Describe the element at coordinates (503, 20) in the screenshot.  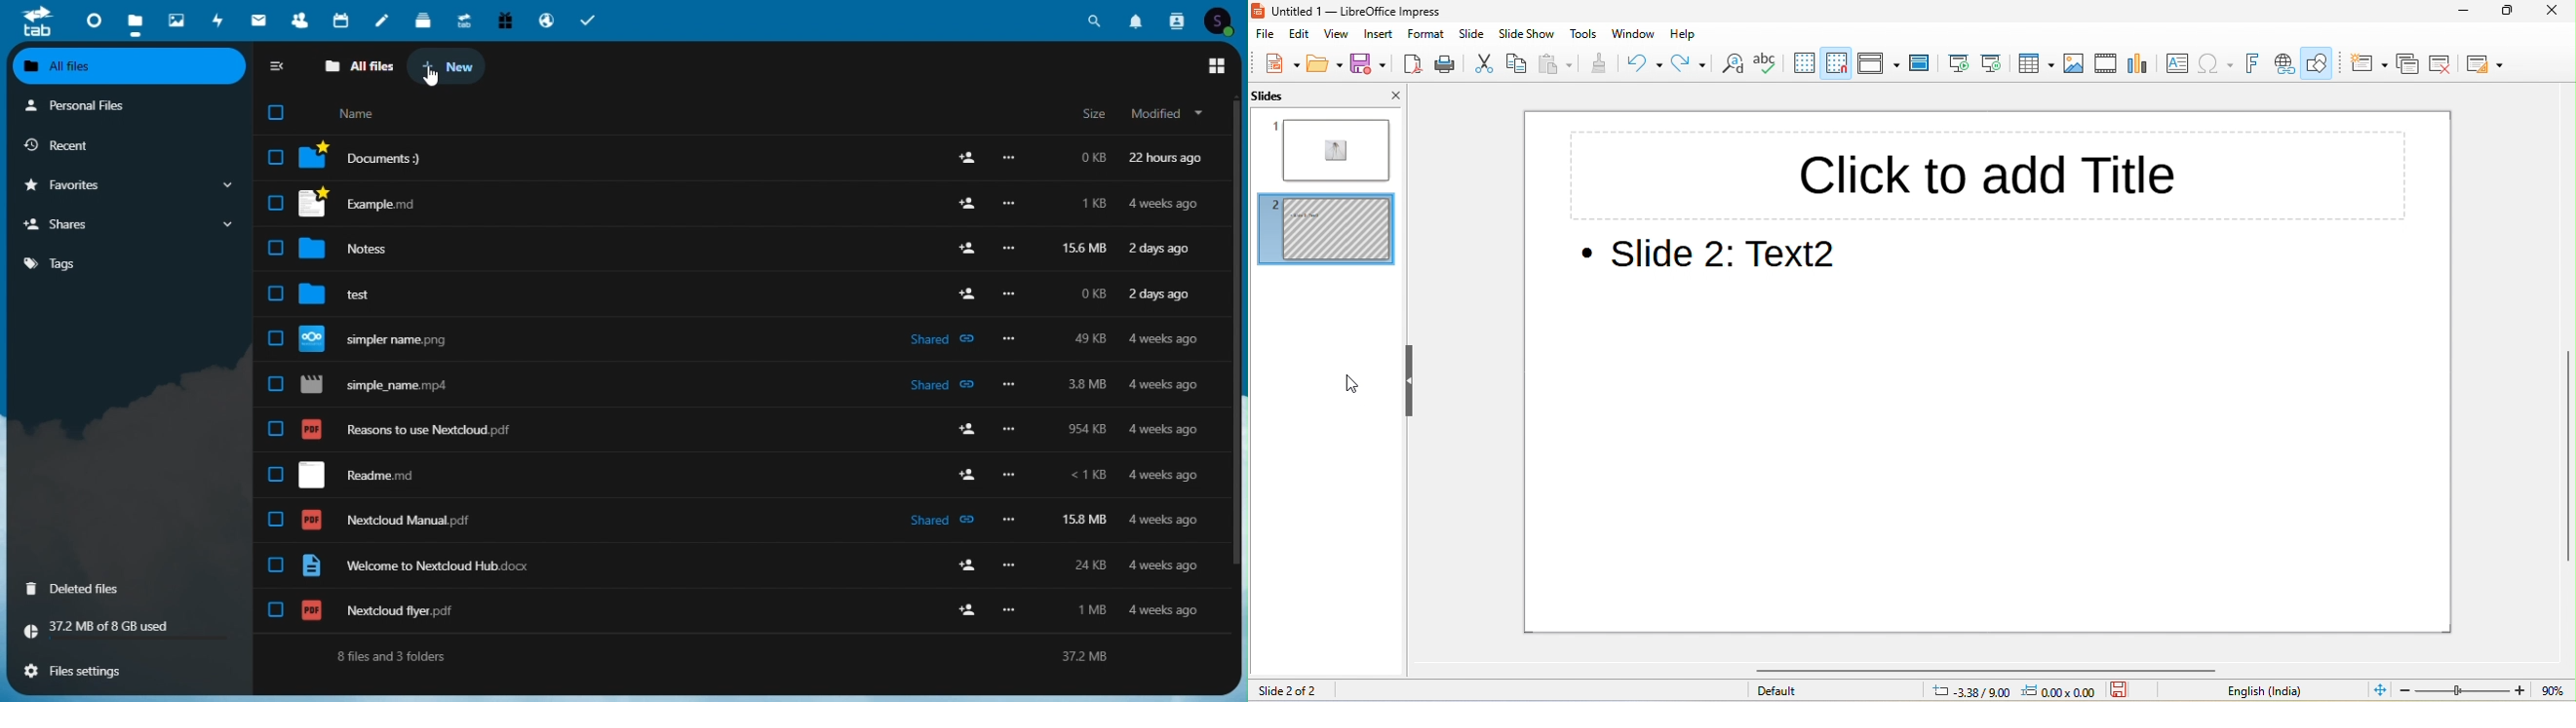
I see `Free trial` at that location.